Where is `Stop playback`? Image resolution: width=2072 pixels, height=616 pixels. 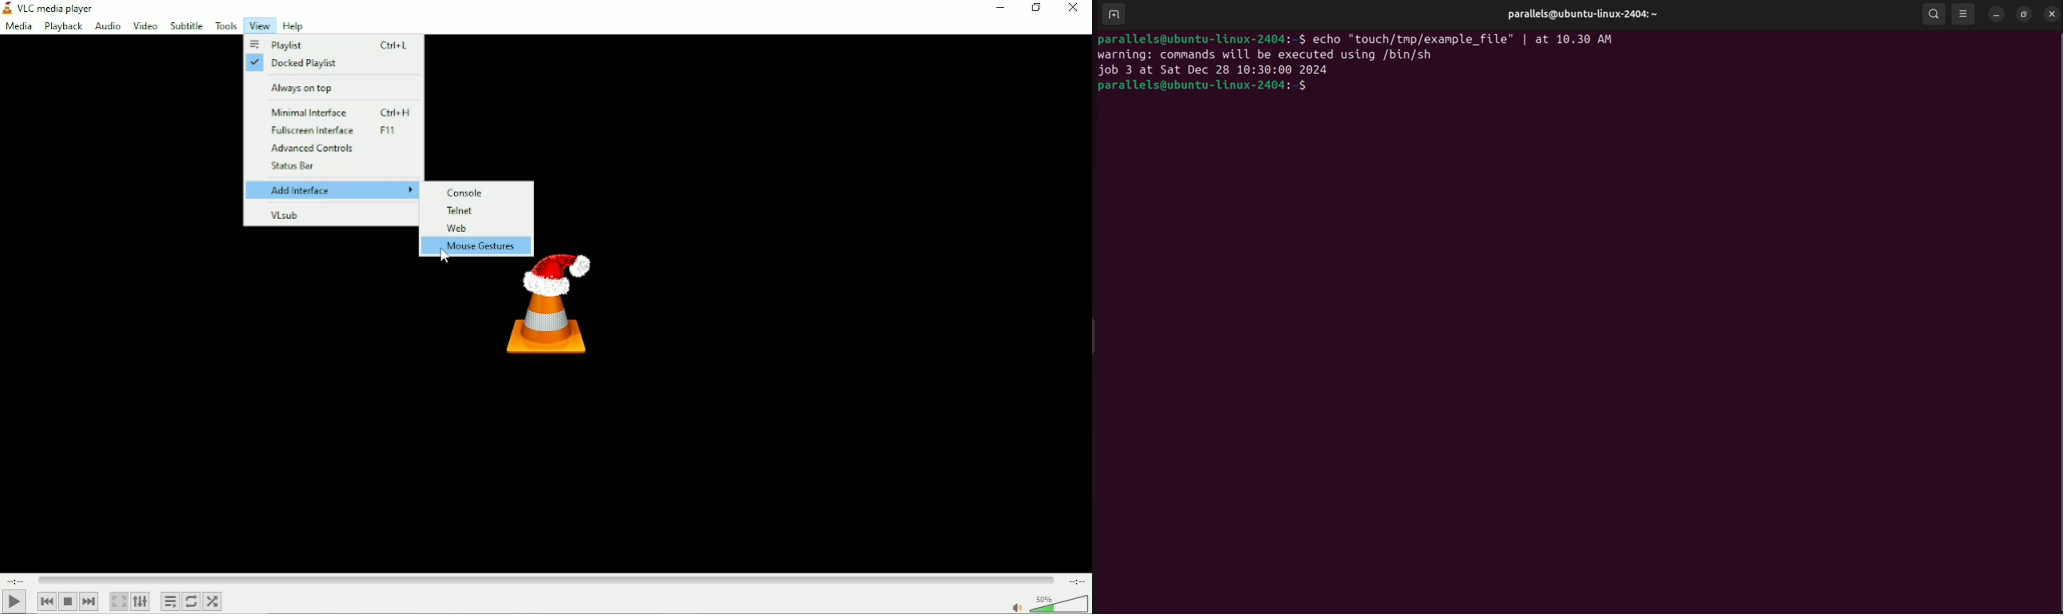
Stop playback is located at coordinates (69, 602).